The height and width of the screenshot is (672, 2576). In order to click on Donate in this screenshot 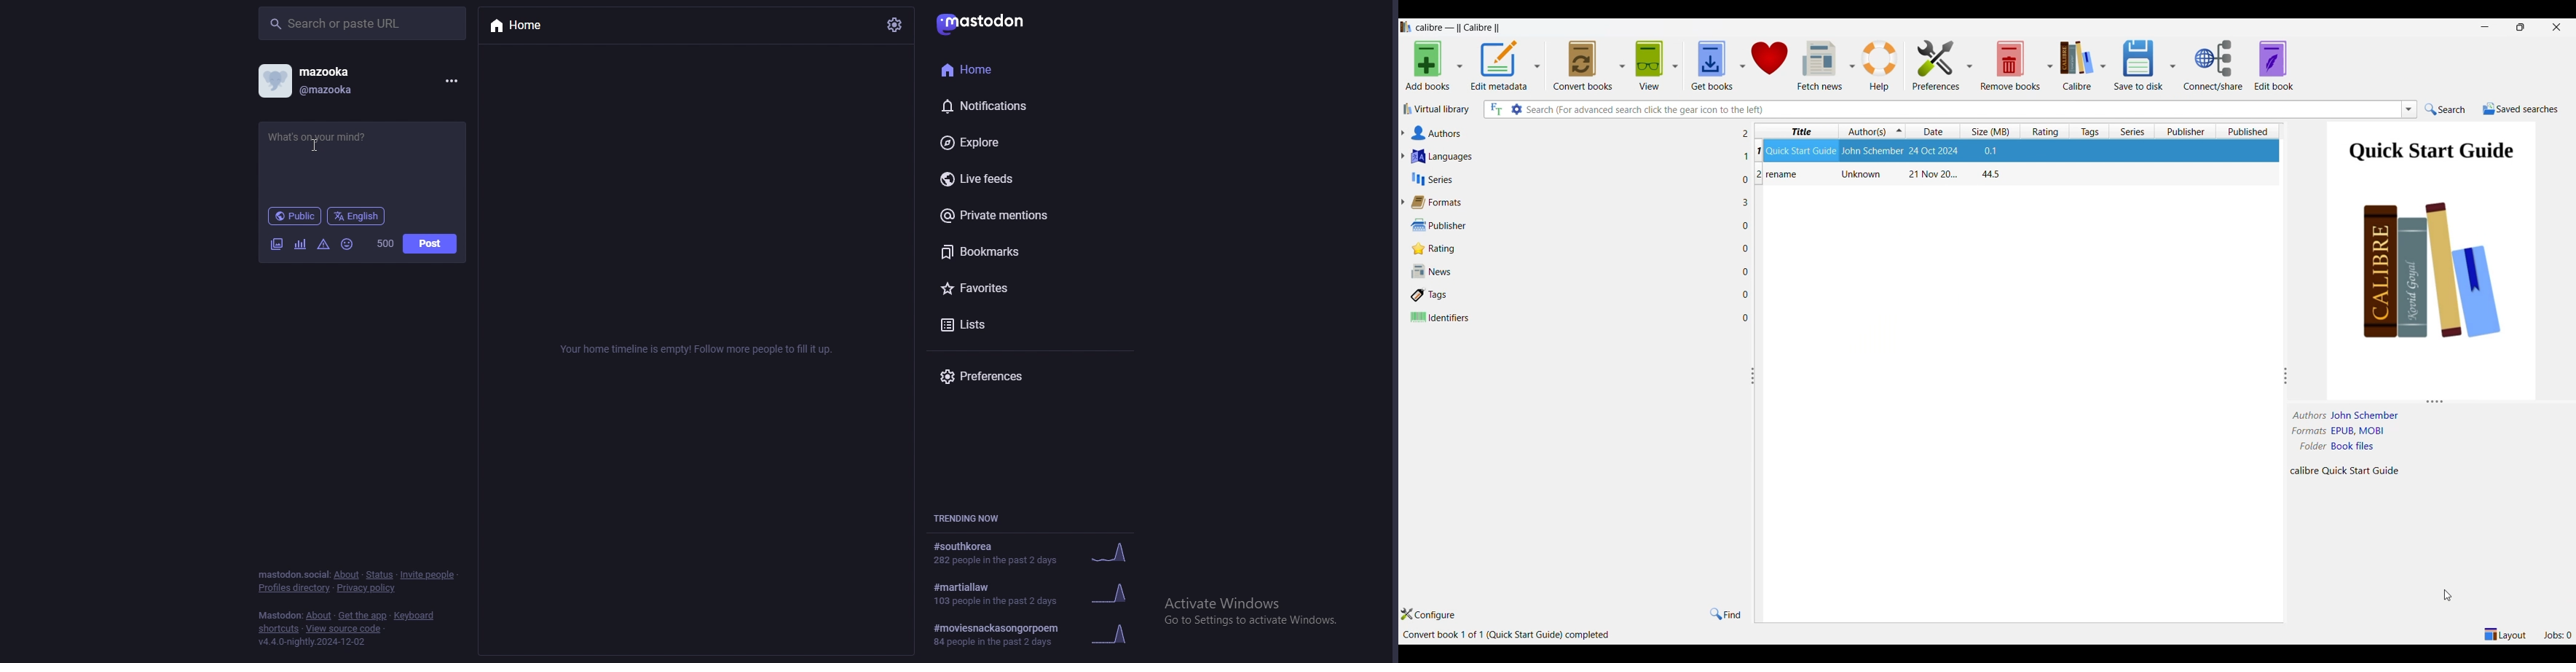, I will do `click(1771, 65)`.